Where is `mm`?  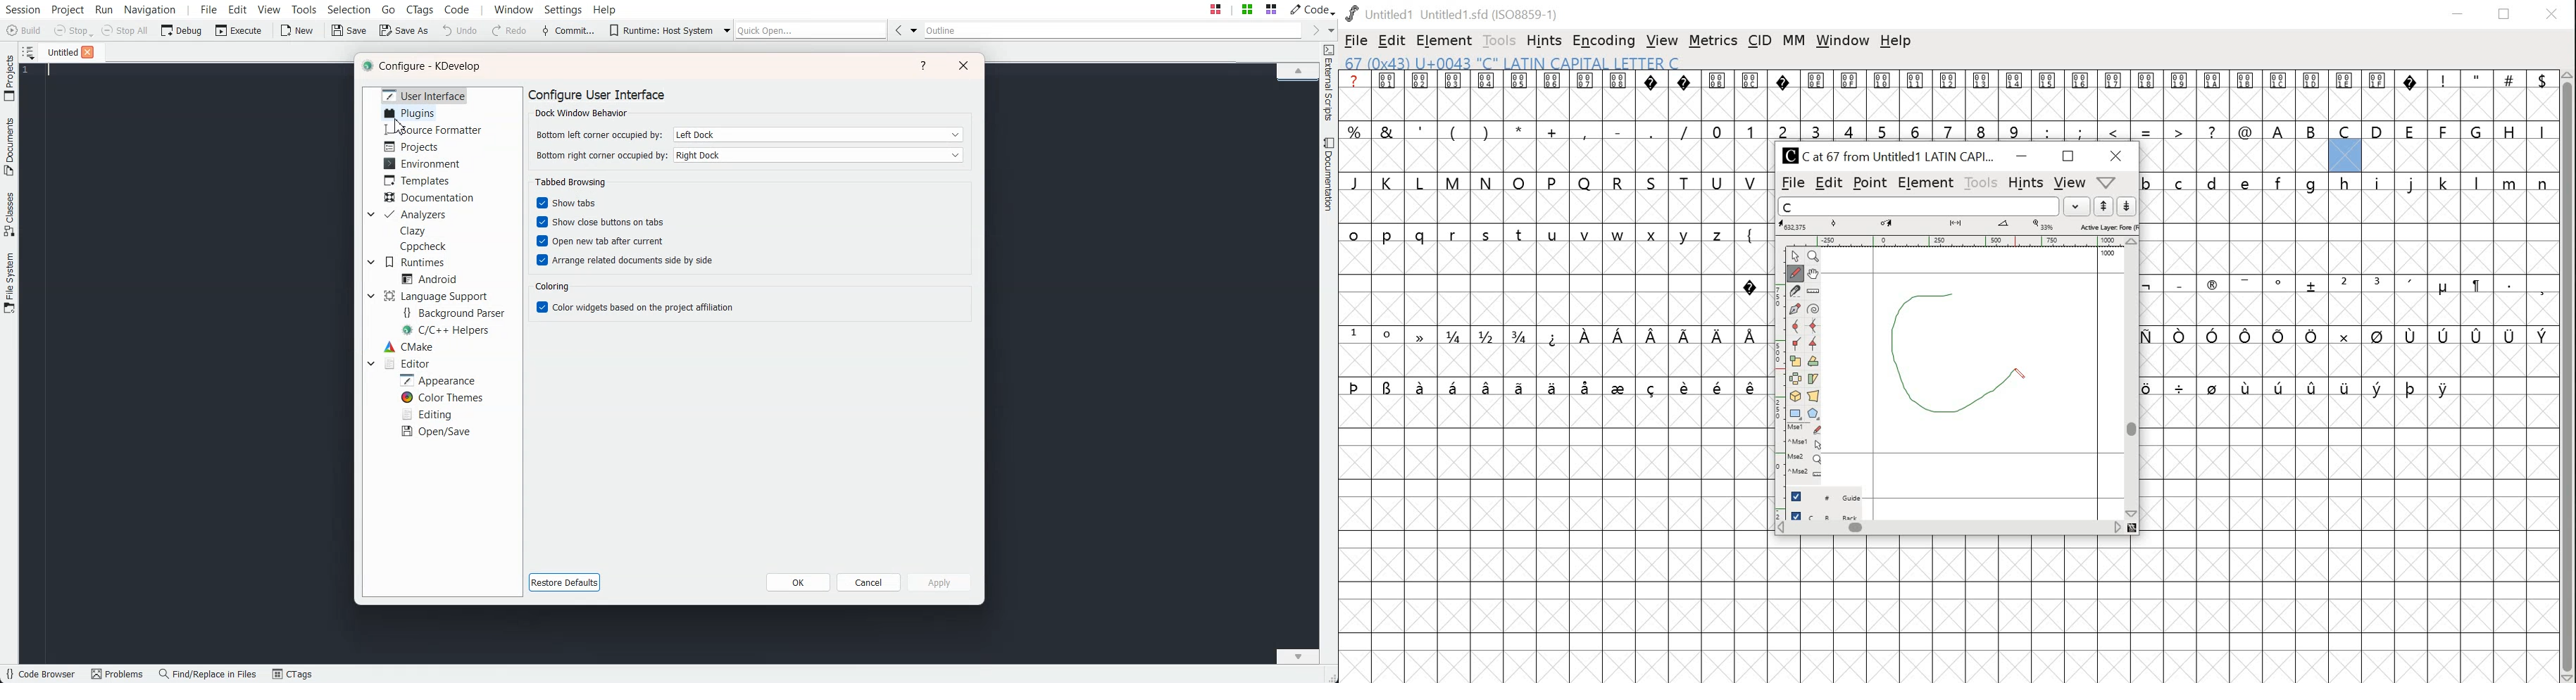
mm is located at coordinates (1792, 42).